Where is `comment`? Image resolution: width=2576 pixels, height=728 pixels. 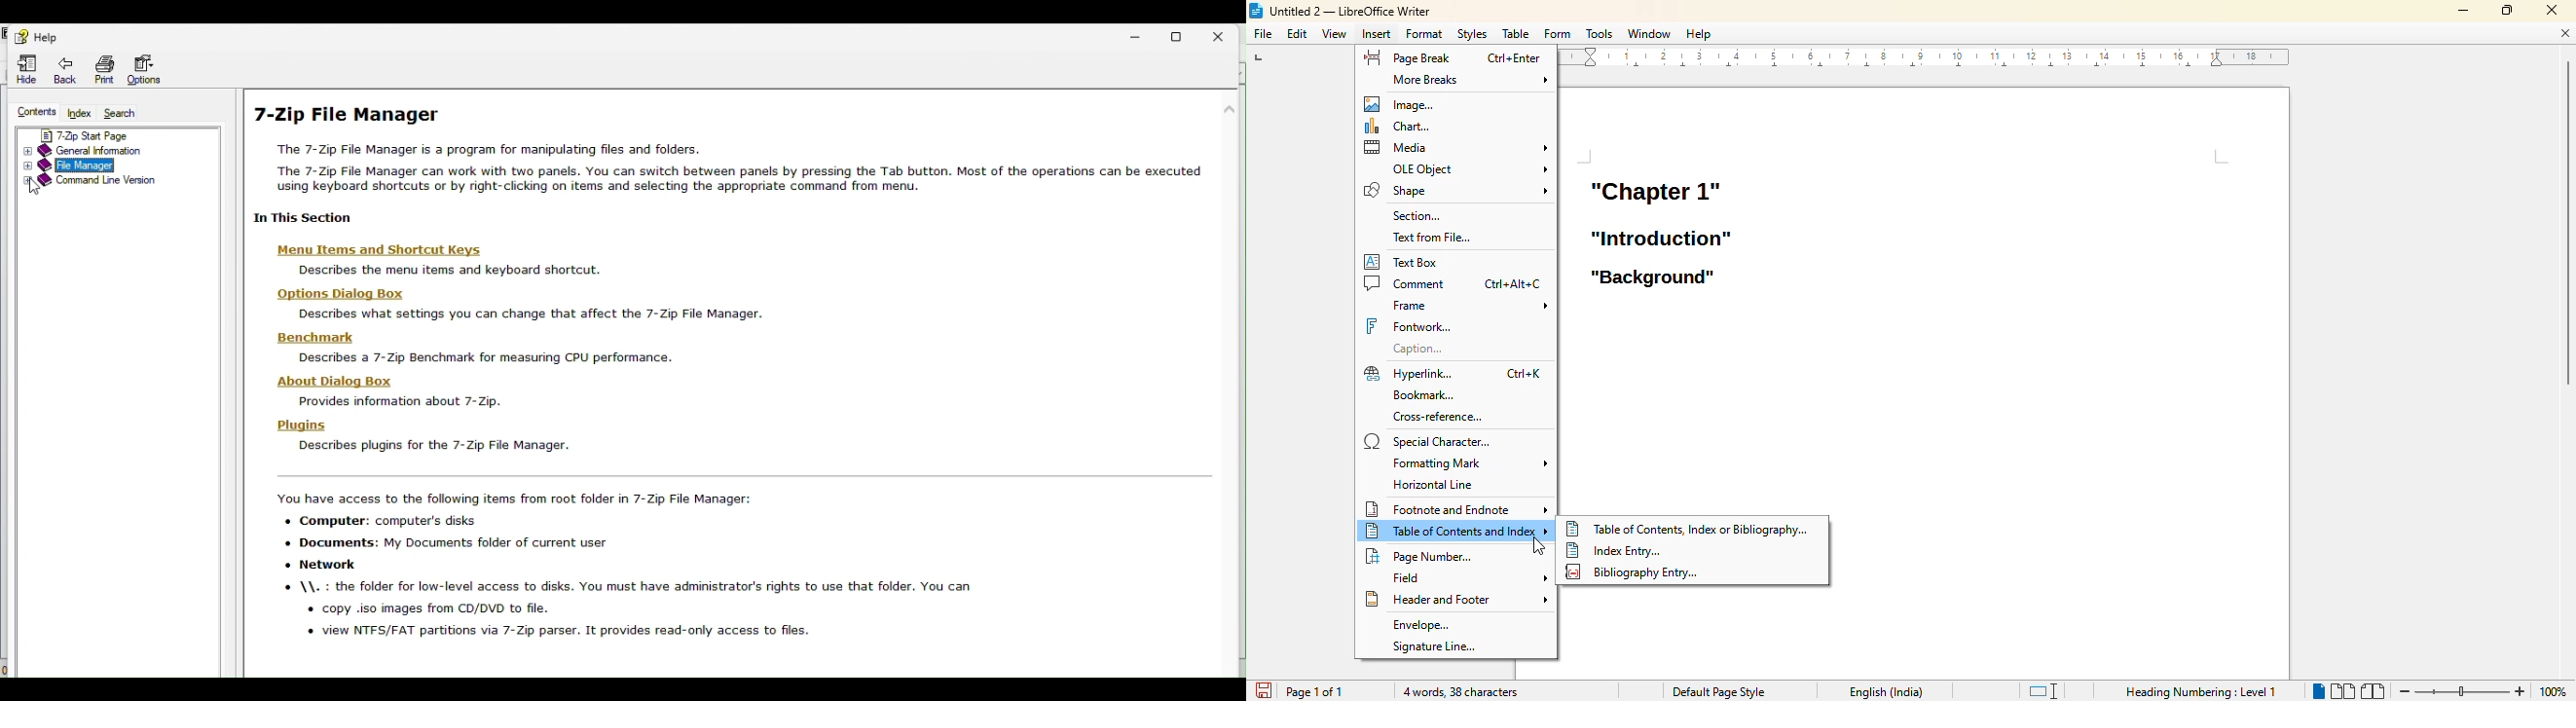
comment is located at coordinates (1406, 285).